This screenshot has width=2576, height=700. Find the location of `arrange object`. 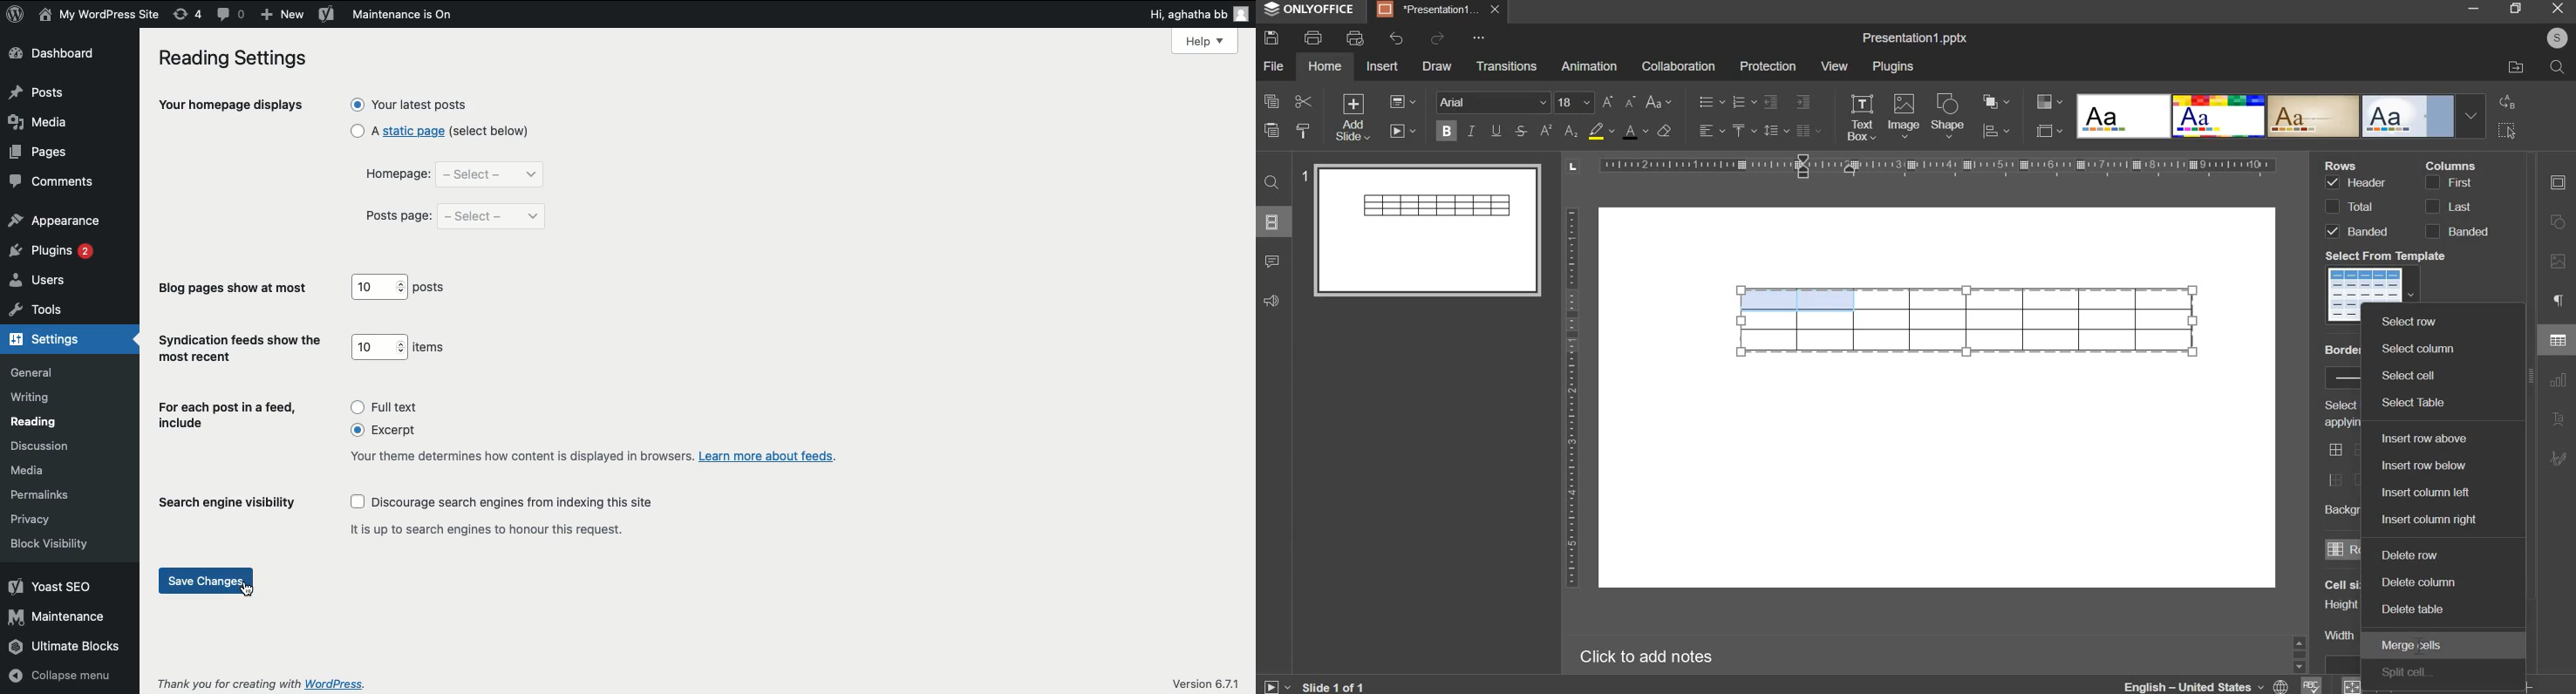

arrange object is located at coordinates (1996, 101).